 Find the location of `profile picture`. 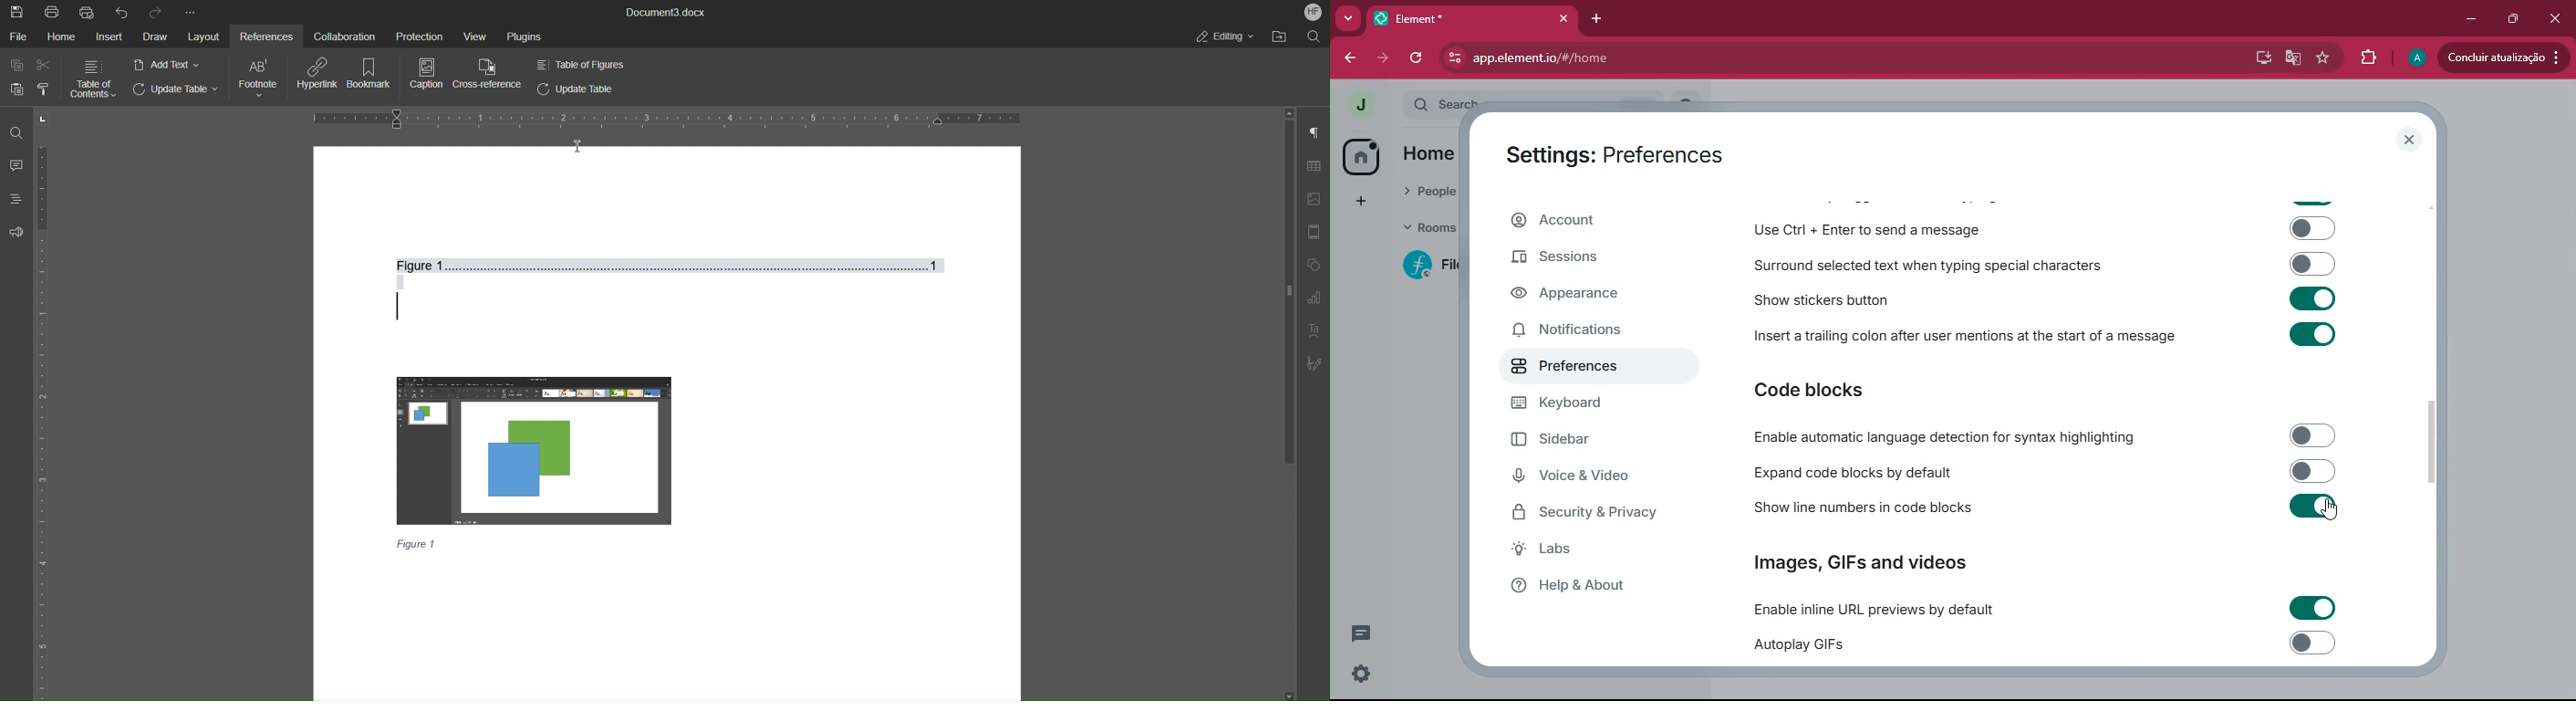

profile picture is located at coordinates (1355, 106).